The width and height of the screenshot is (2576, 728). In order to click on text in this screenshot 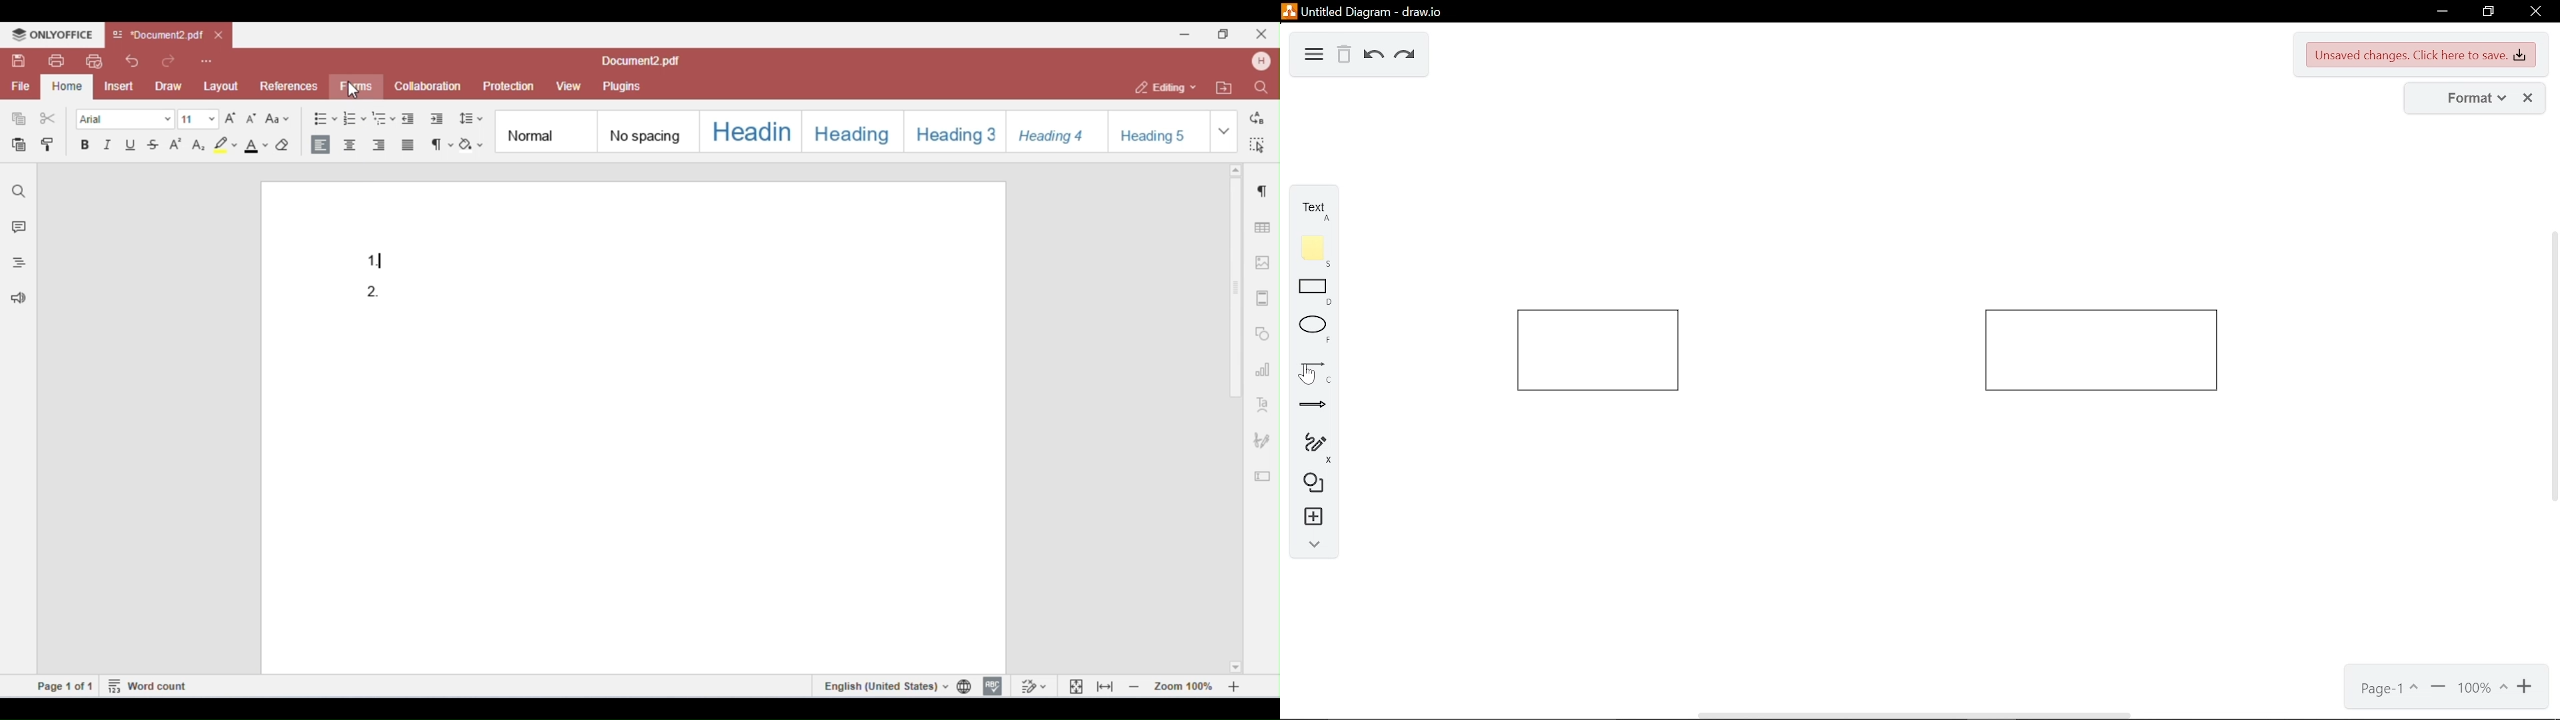, I will do `click(1308, 208)`.